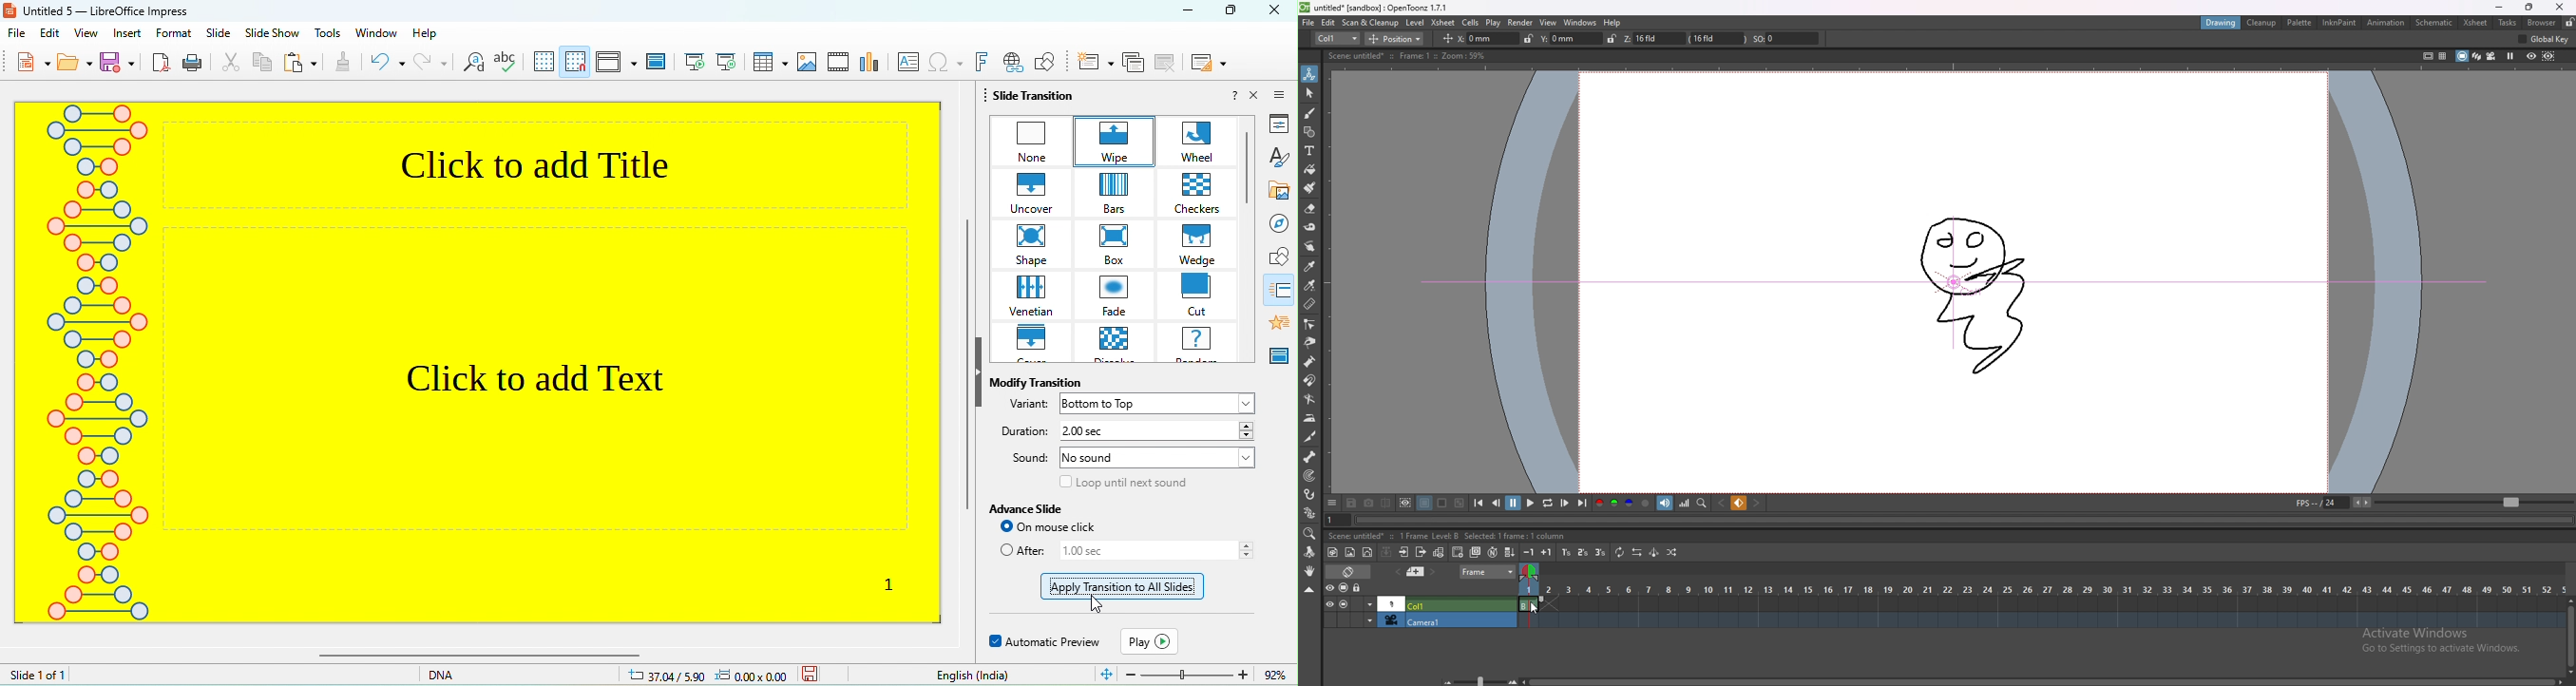 The width and height of the screenshot is (2576, 700). Describe the element at coordinates (1496, 504) in the screenshot. I see `previous` at that location.